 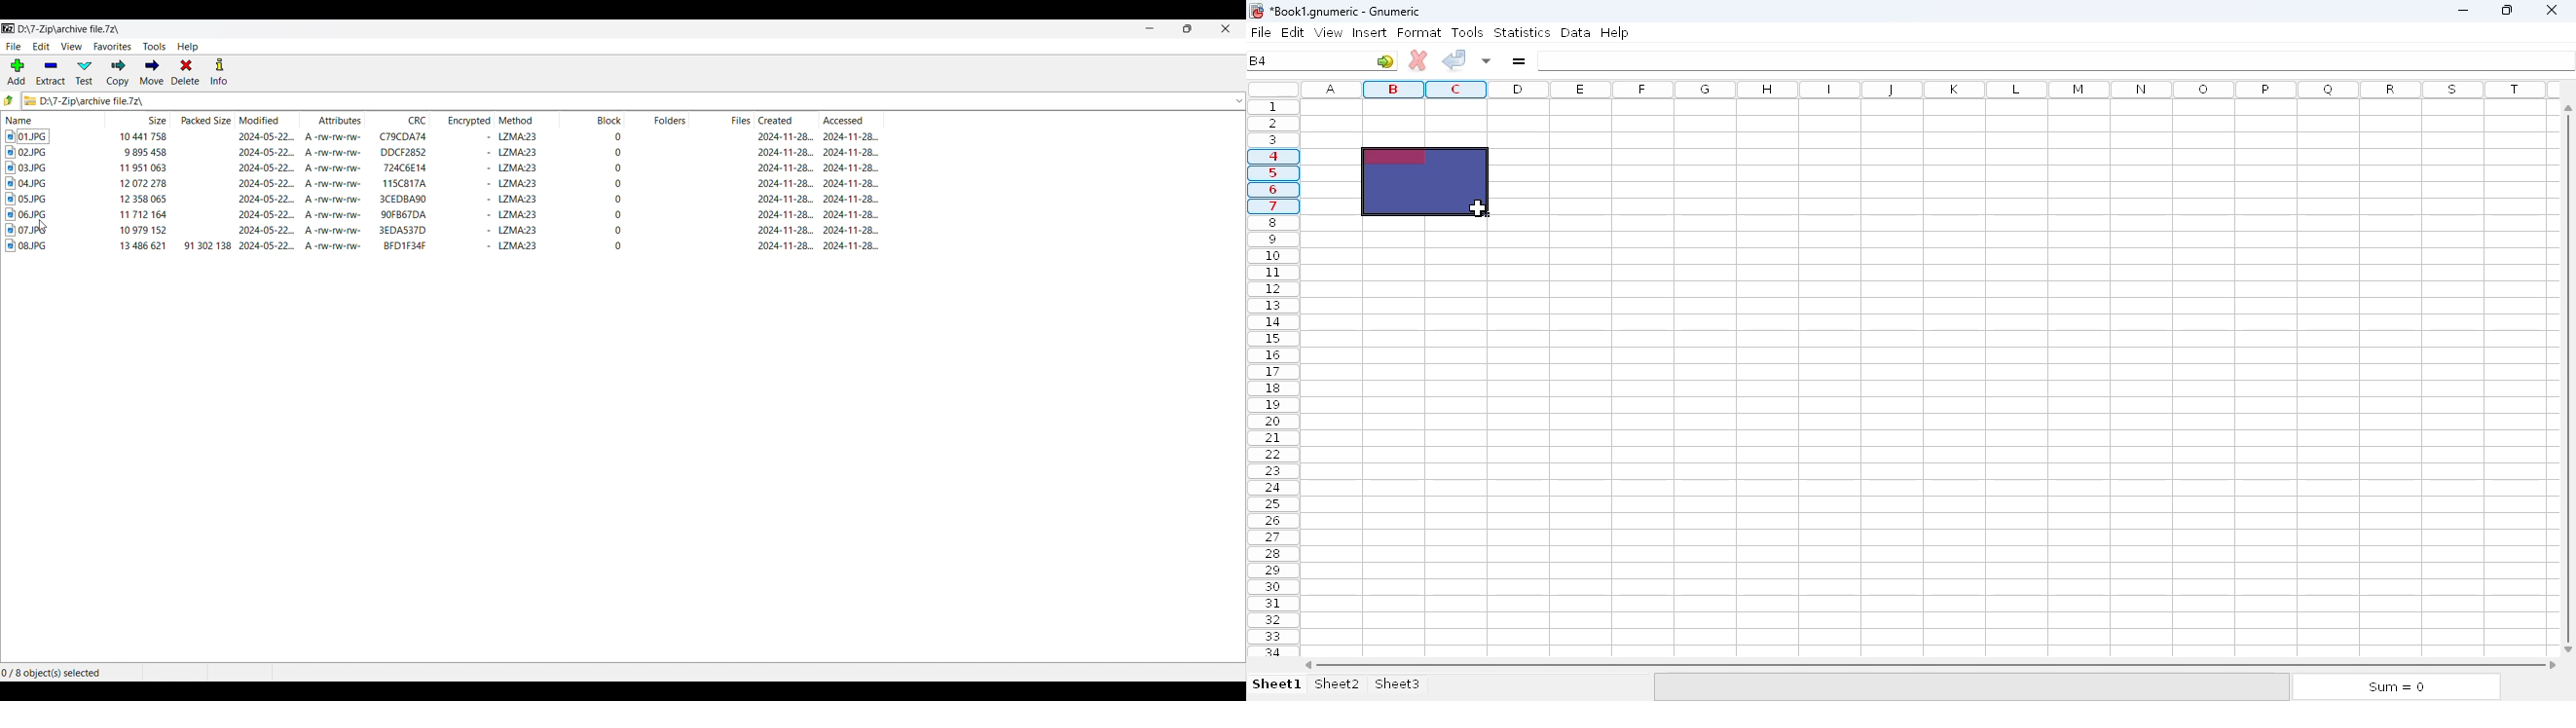 I want to click on Accessed column, so click(x=851, y=119).